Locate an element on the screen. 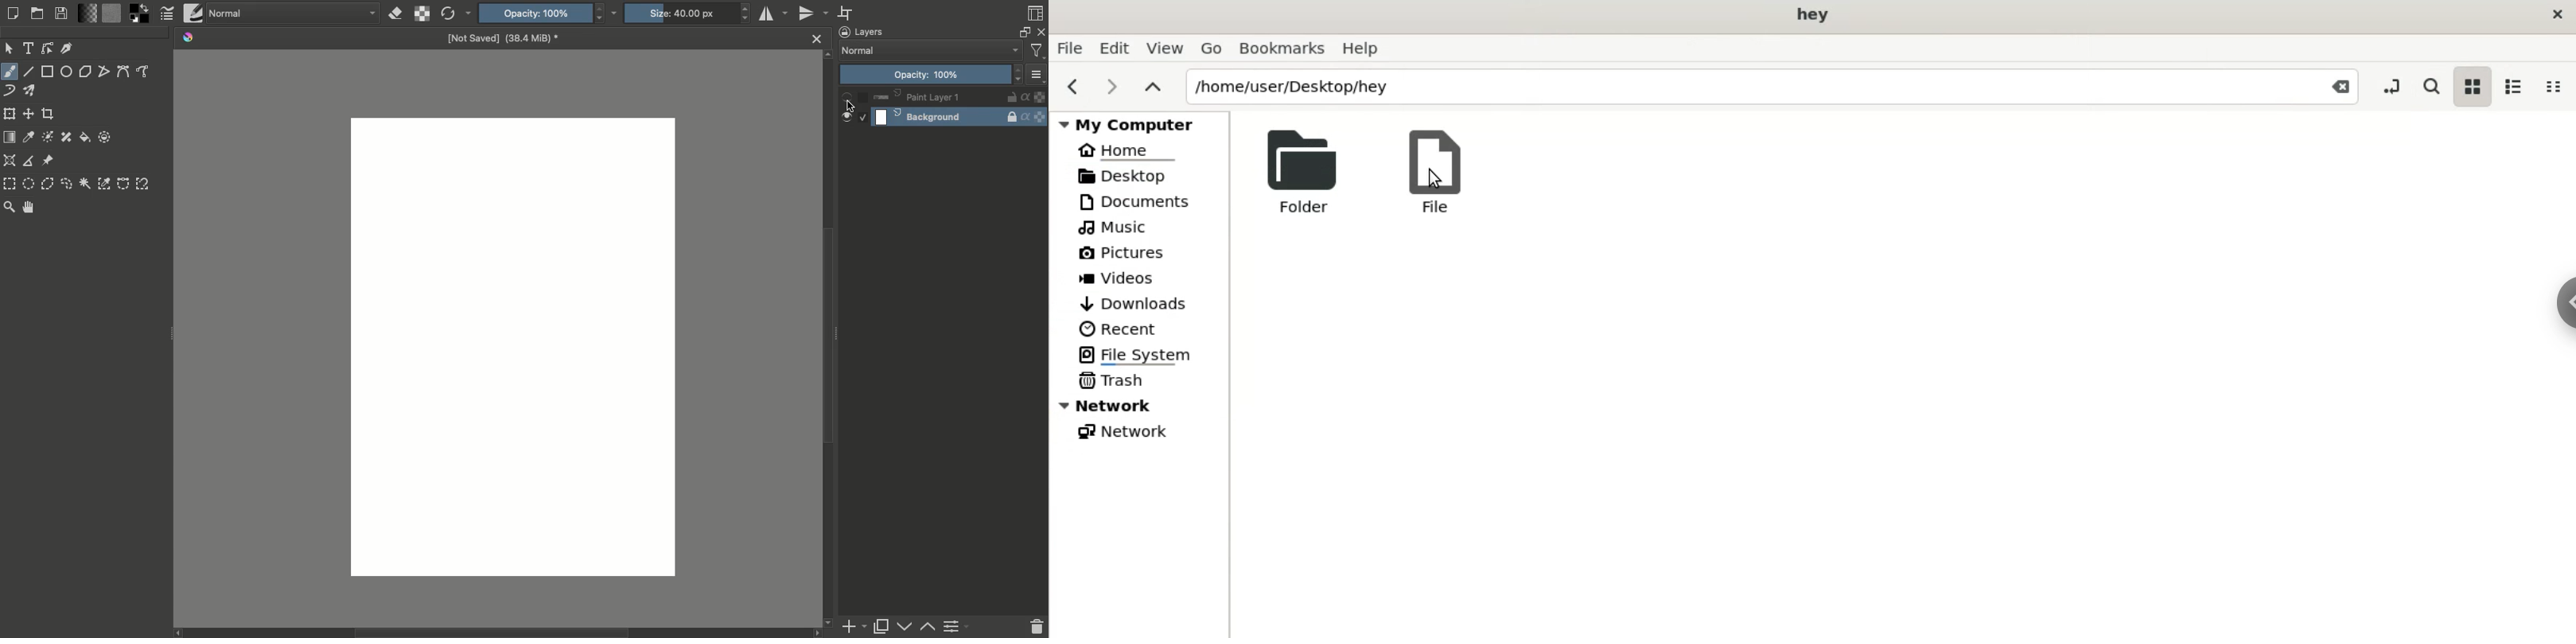 This screenshot has width=2576, height=644. Opacity is located at coordinates (932, 75).